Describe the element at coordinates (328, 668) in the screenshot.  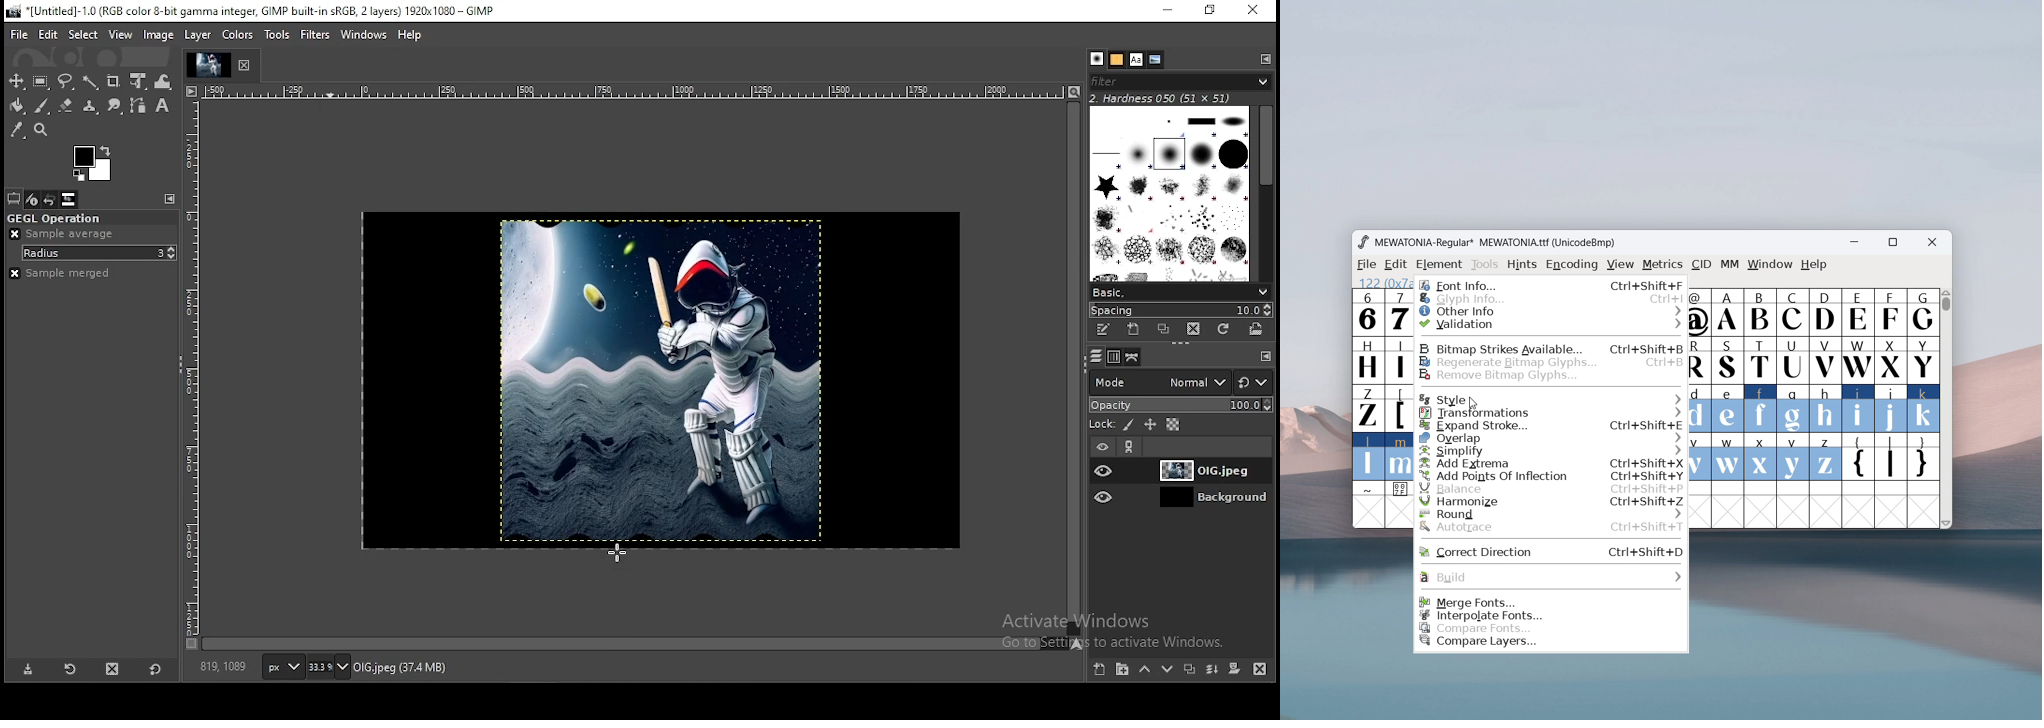
I see `zoom level` at that location.